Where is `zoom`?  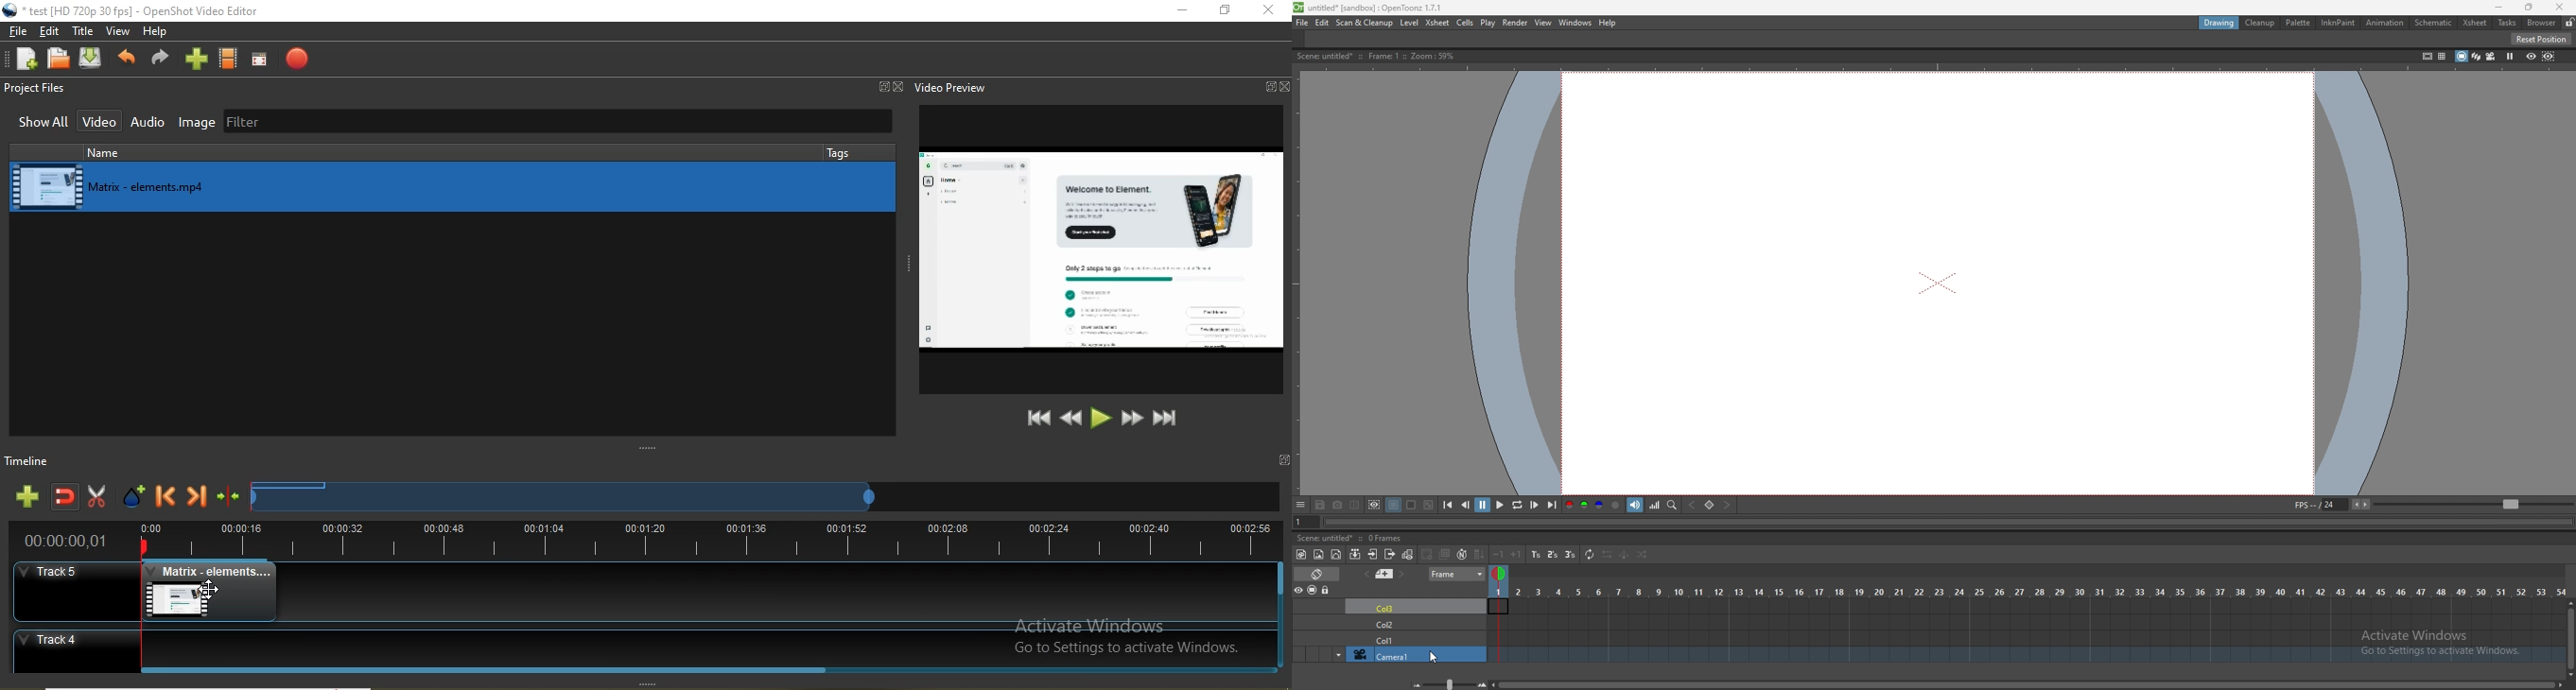
zoom is located at coordinates (2473, 504).